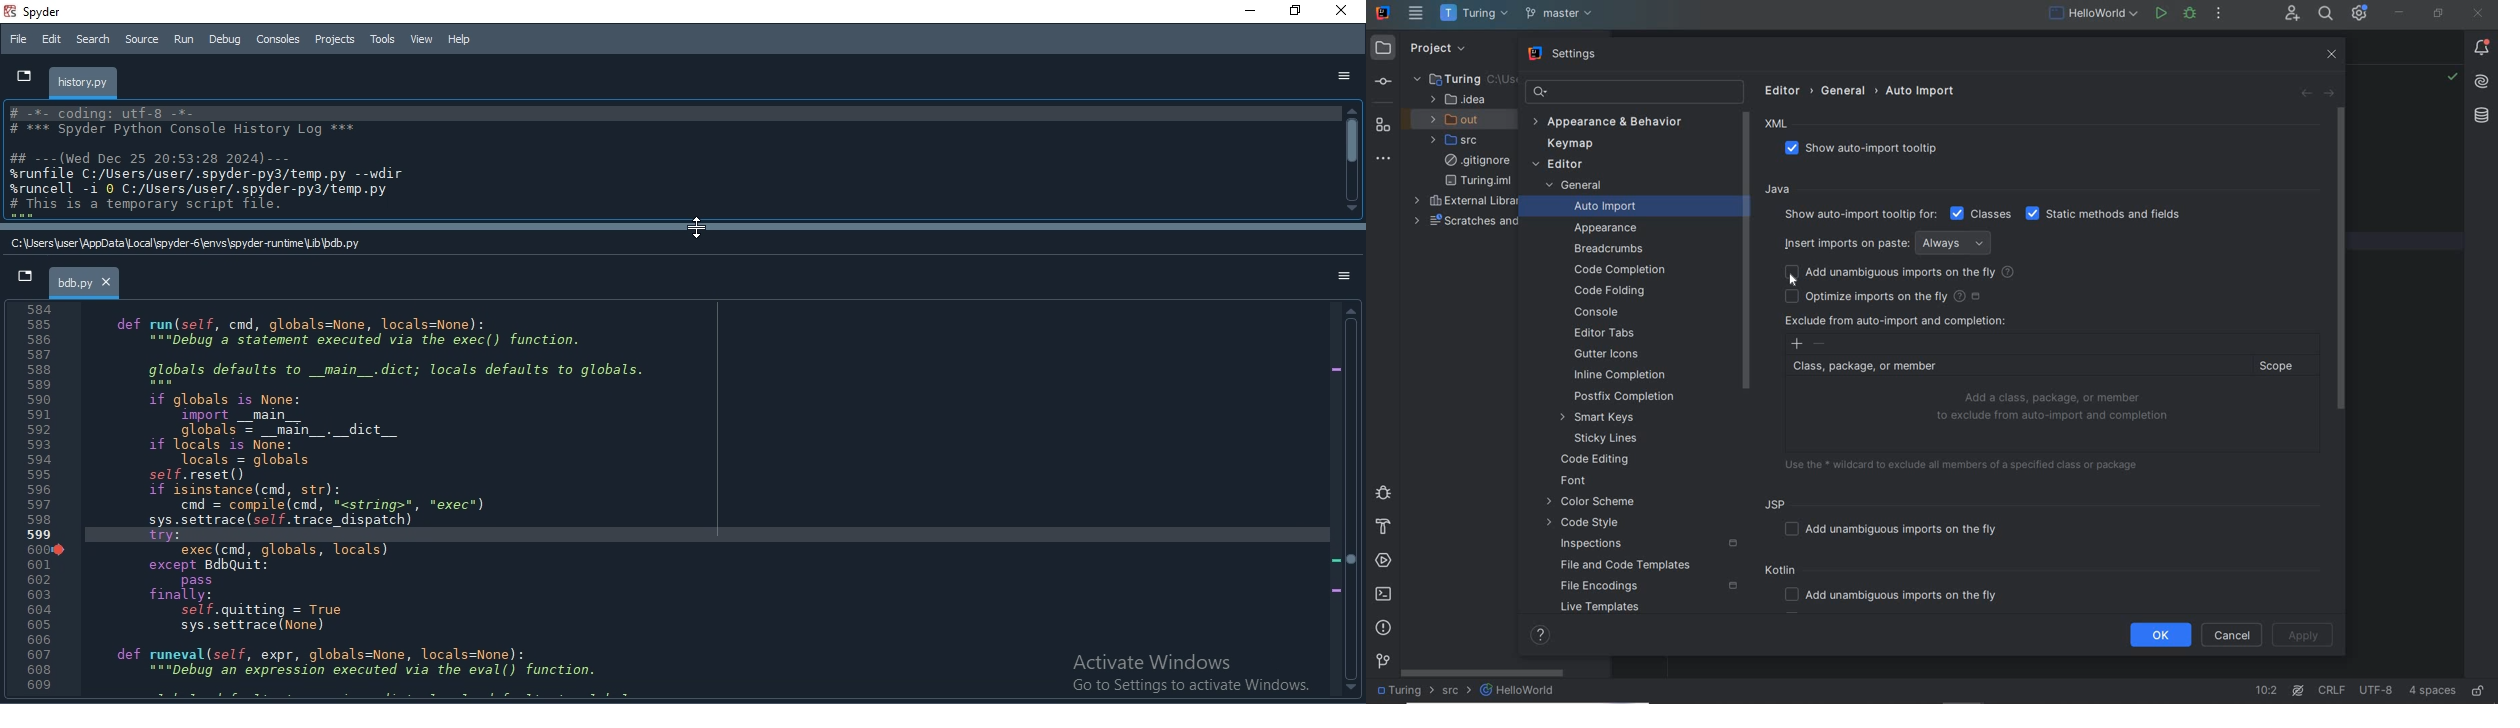  What do you see at coordinates (52, 41) in the screenshot?
I see `Edit` at bounding box center [52, 41].